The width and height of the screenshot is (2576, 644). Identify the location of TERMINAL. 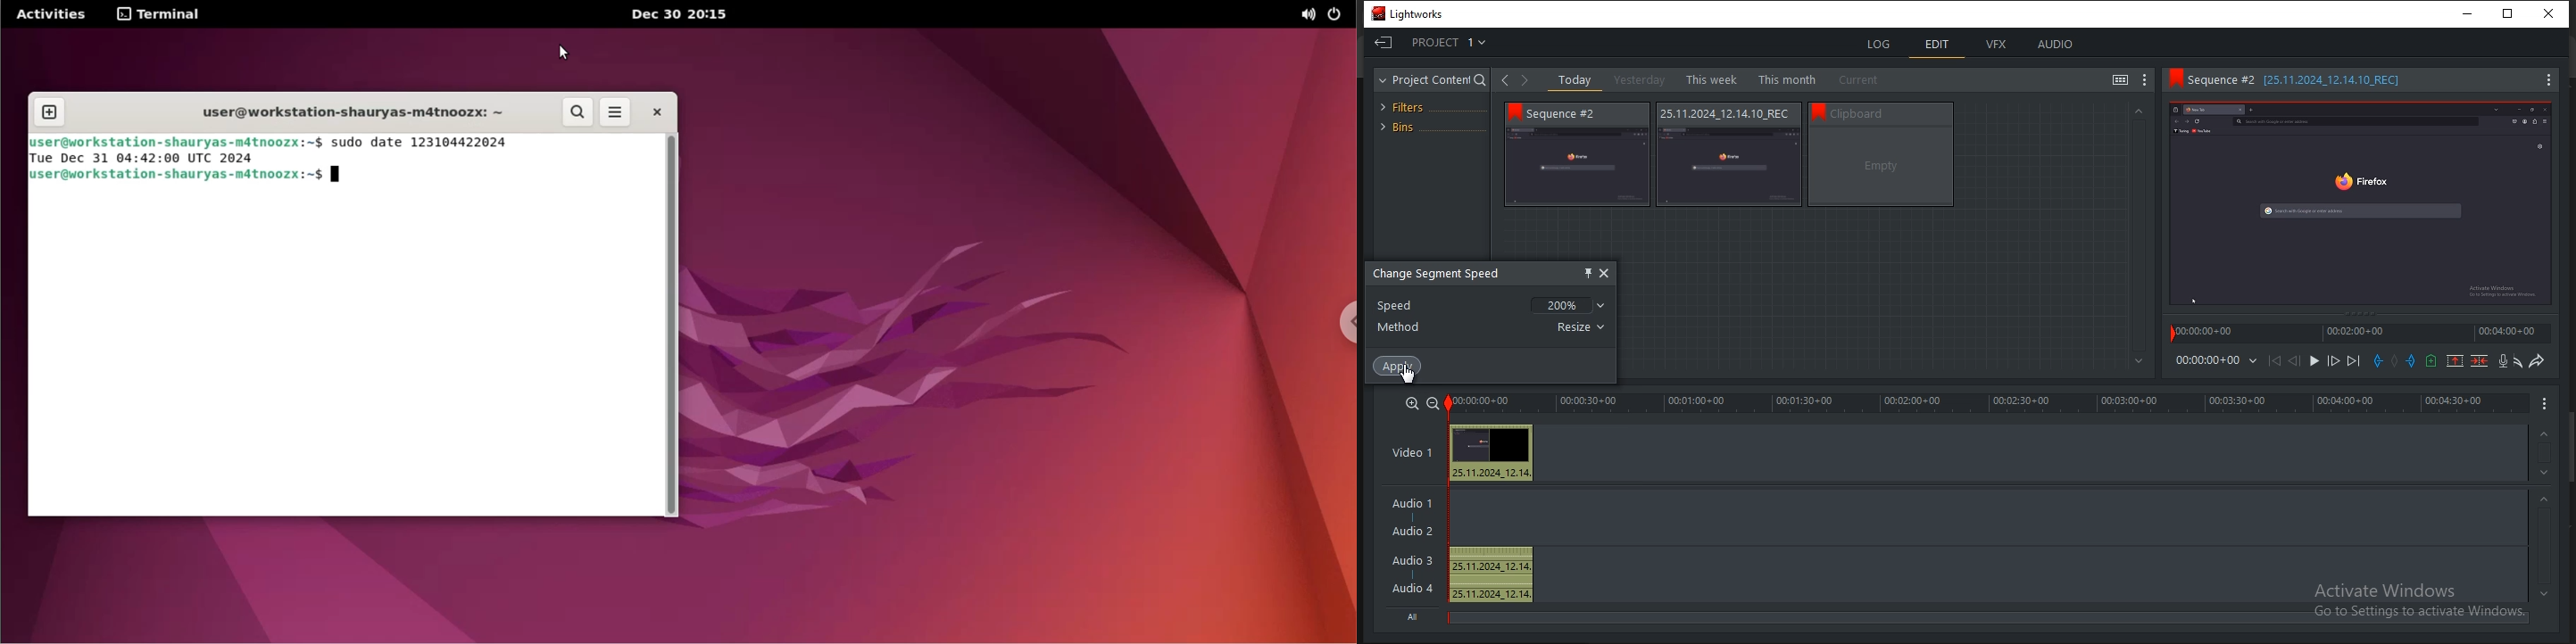
(160, 14).